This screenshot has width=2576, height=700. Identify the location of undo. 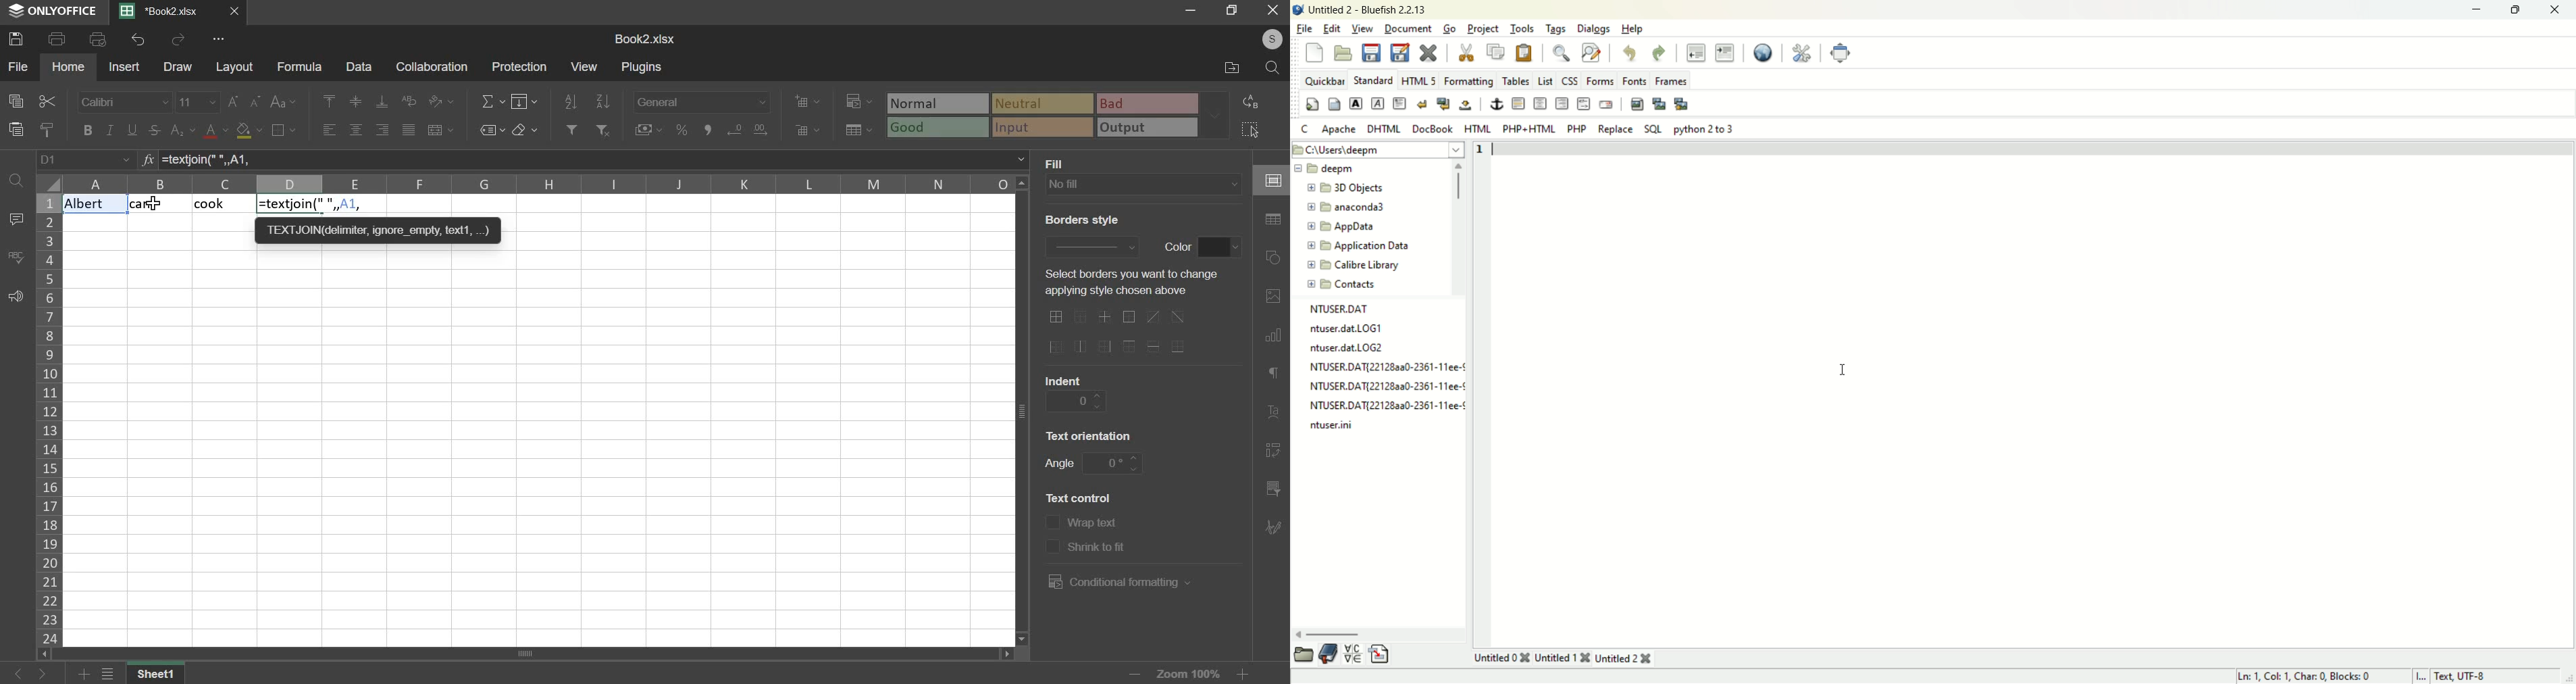
(138, 39).